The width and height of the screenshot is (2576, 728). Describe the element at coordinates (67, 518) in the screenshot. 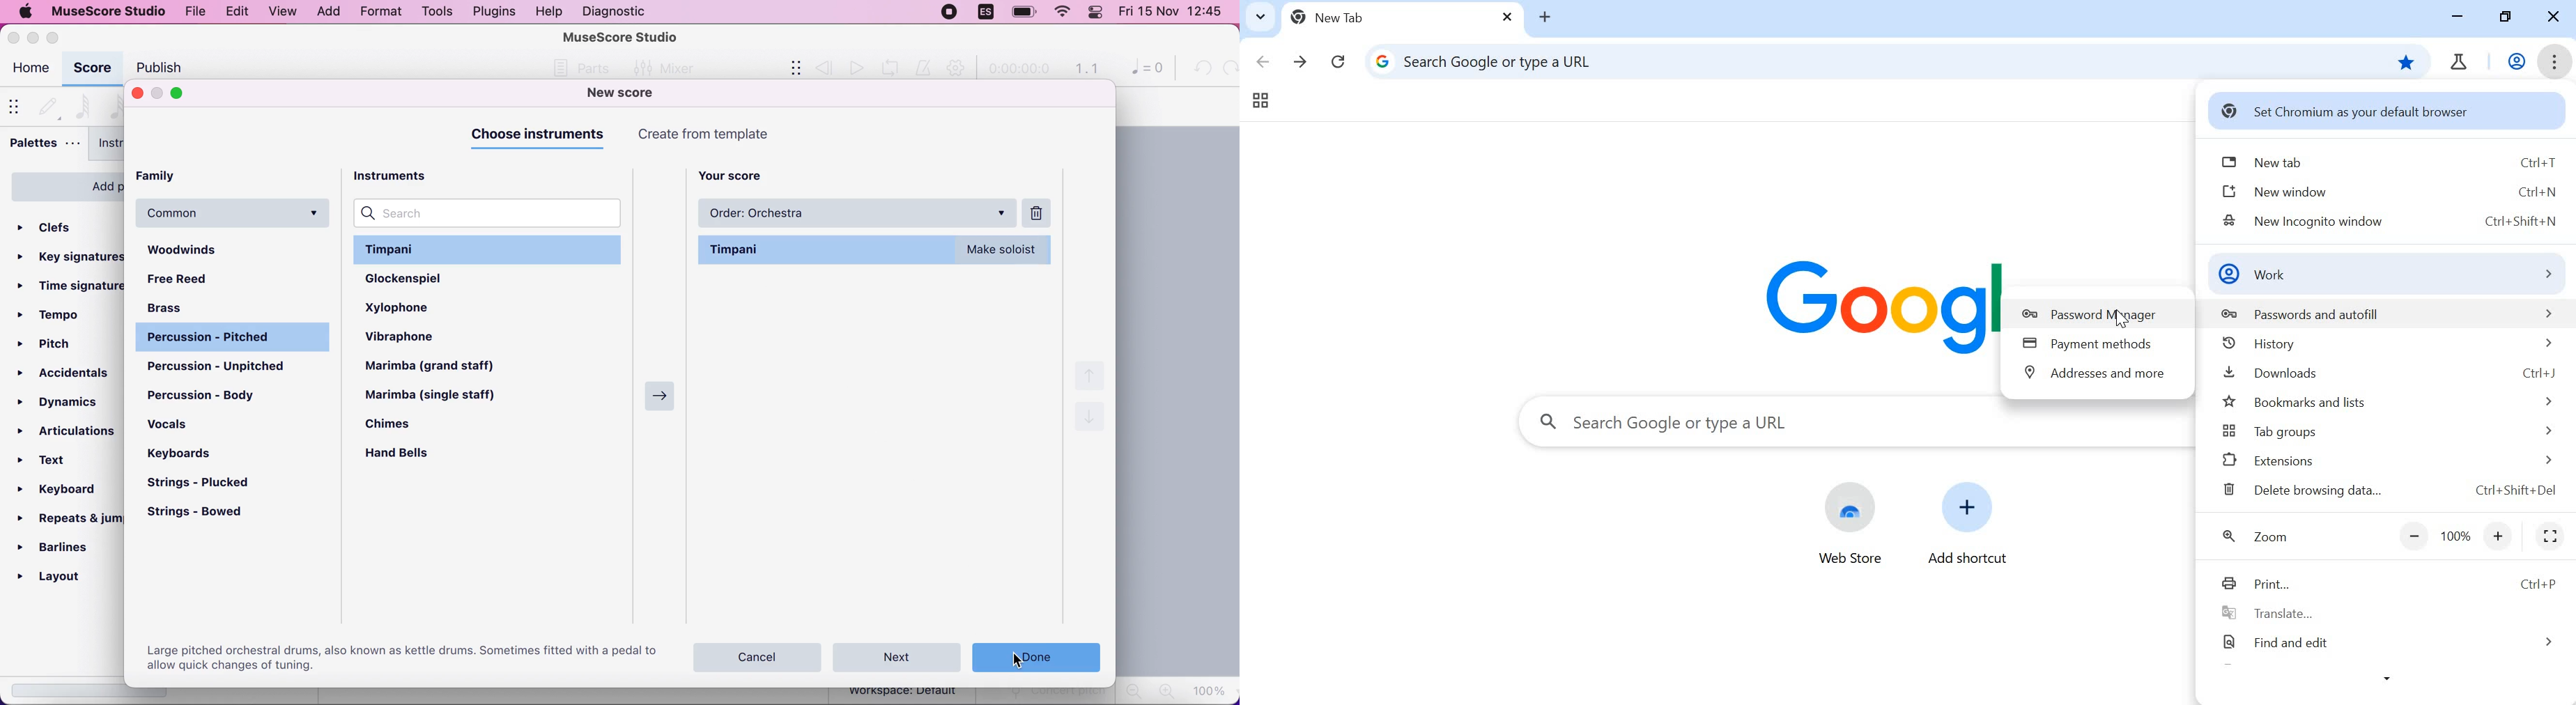

I see `repeats and jumps` at that location.